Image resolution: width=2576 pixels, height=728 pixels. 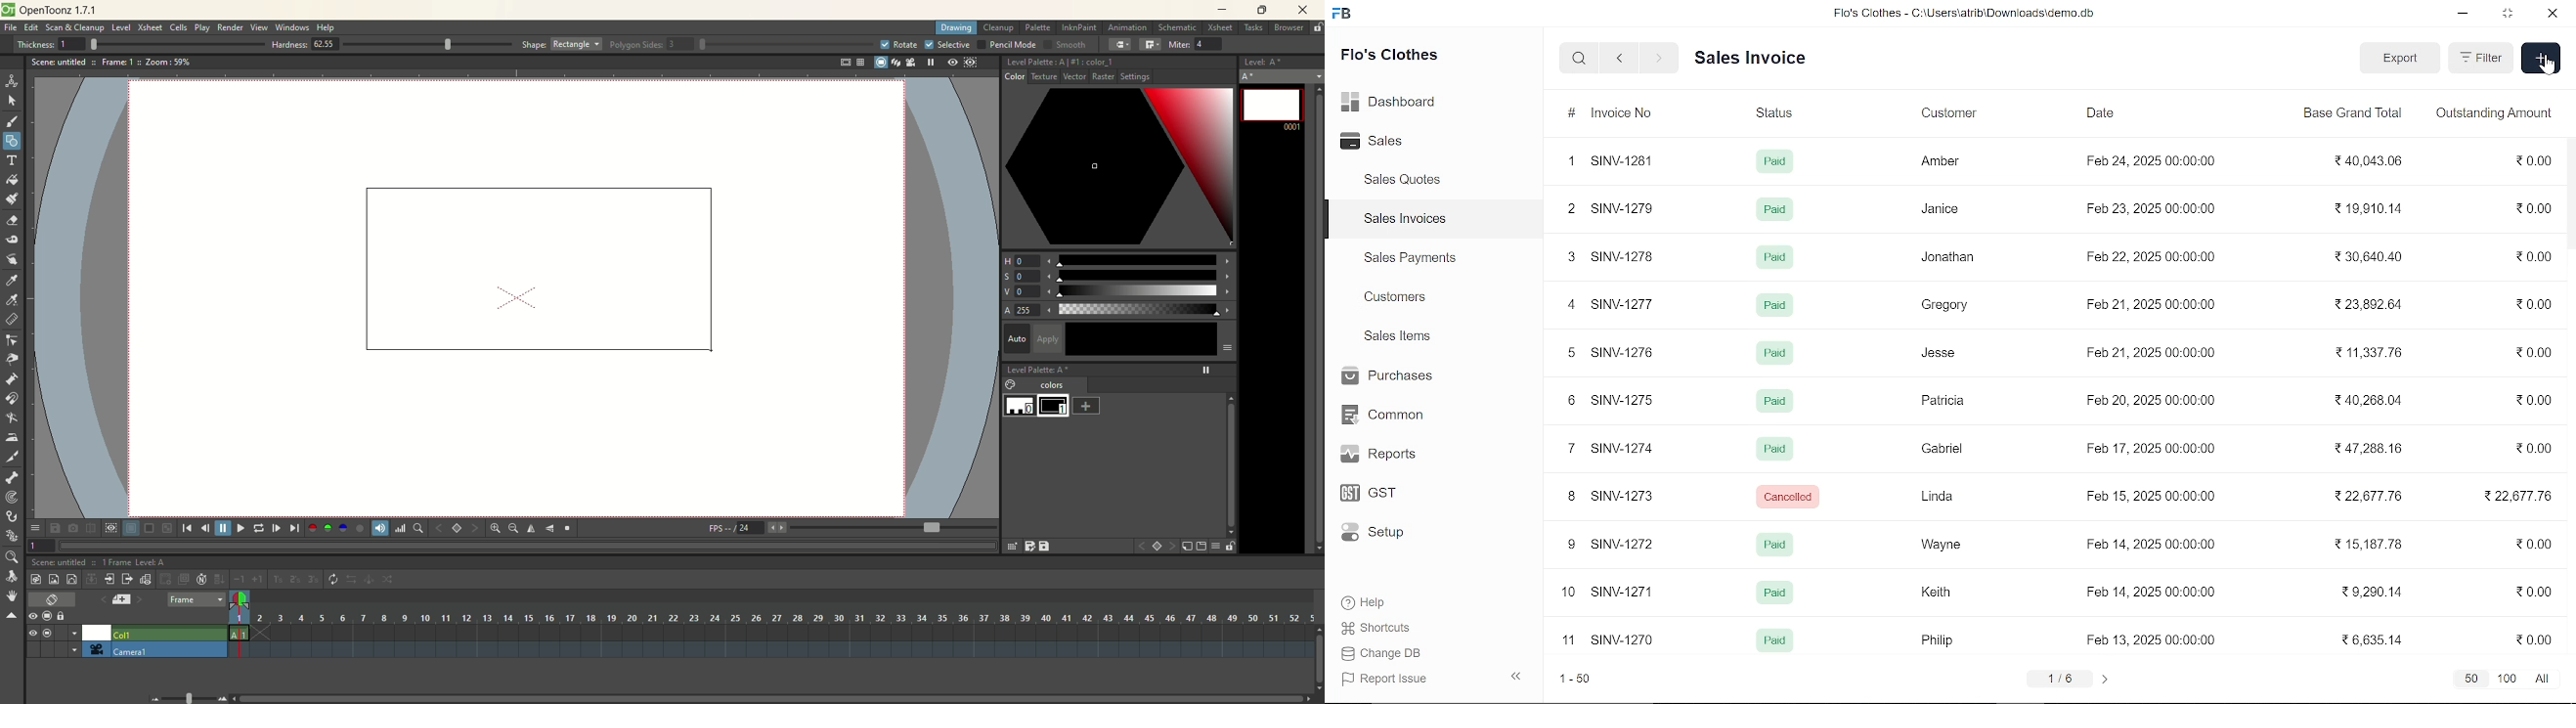 What do you see at coordinates (1614, 113) in the screenshot?
I see `Invoice No` at bounding box center [1614, 113].